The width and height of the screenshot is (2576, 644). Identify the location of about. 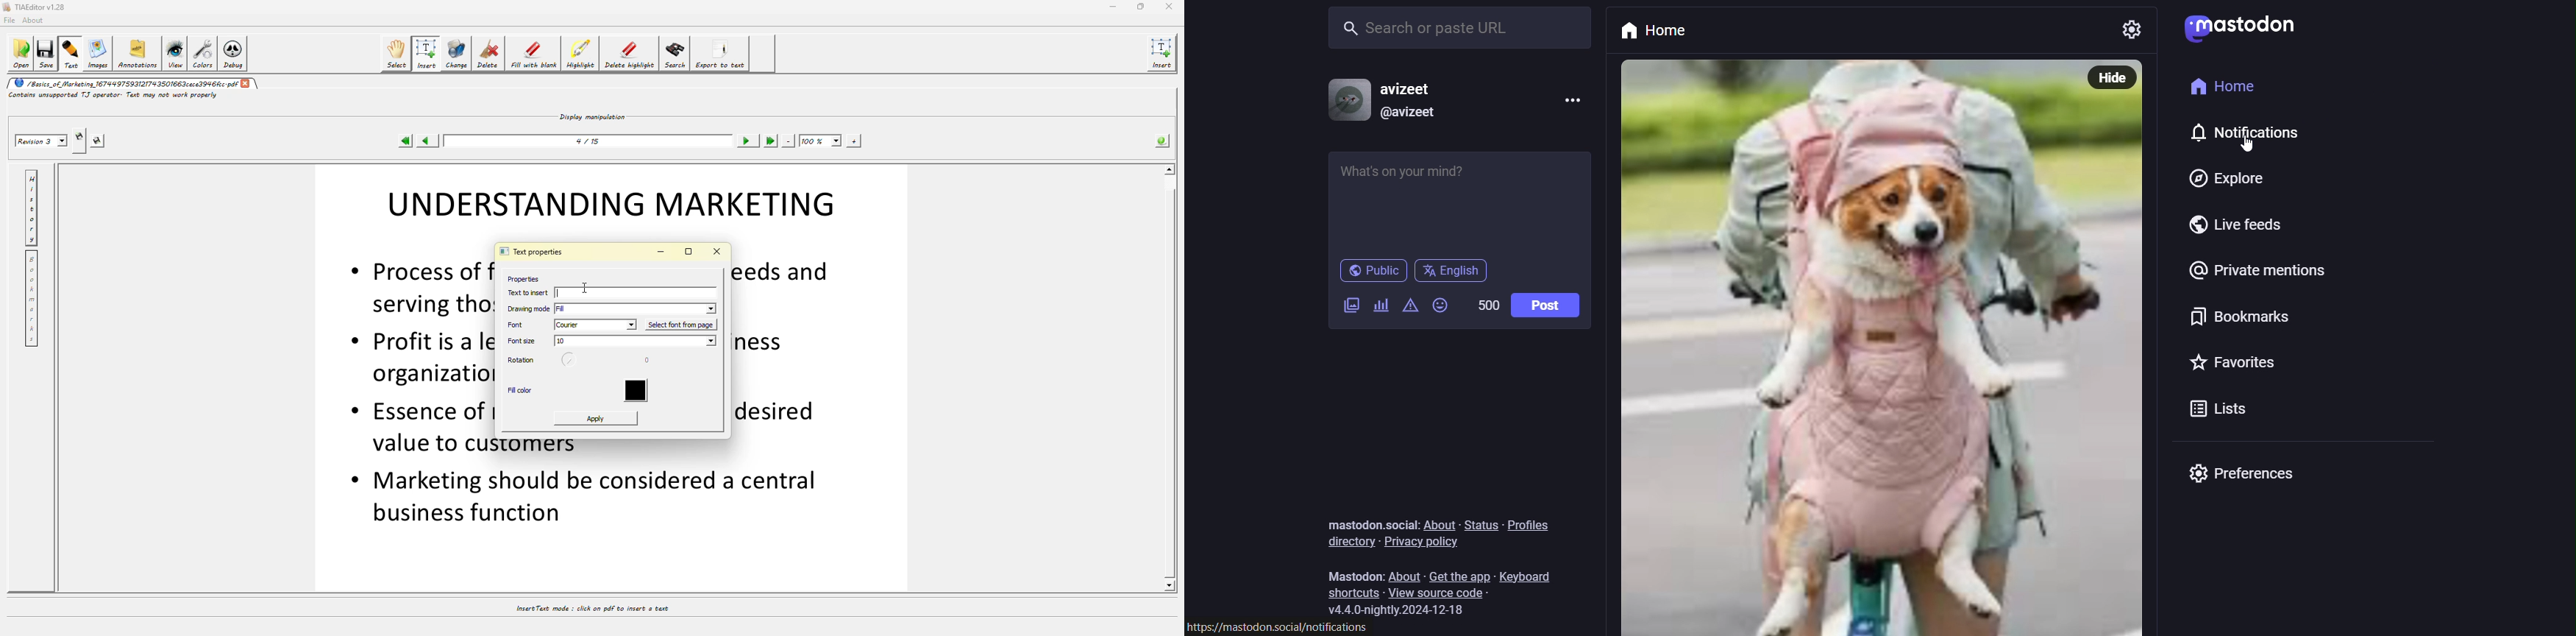
(1443, 525).